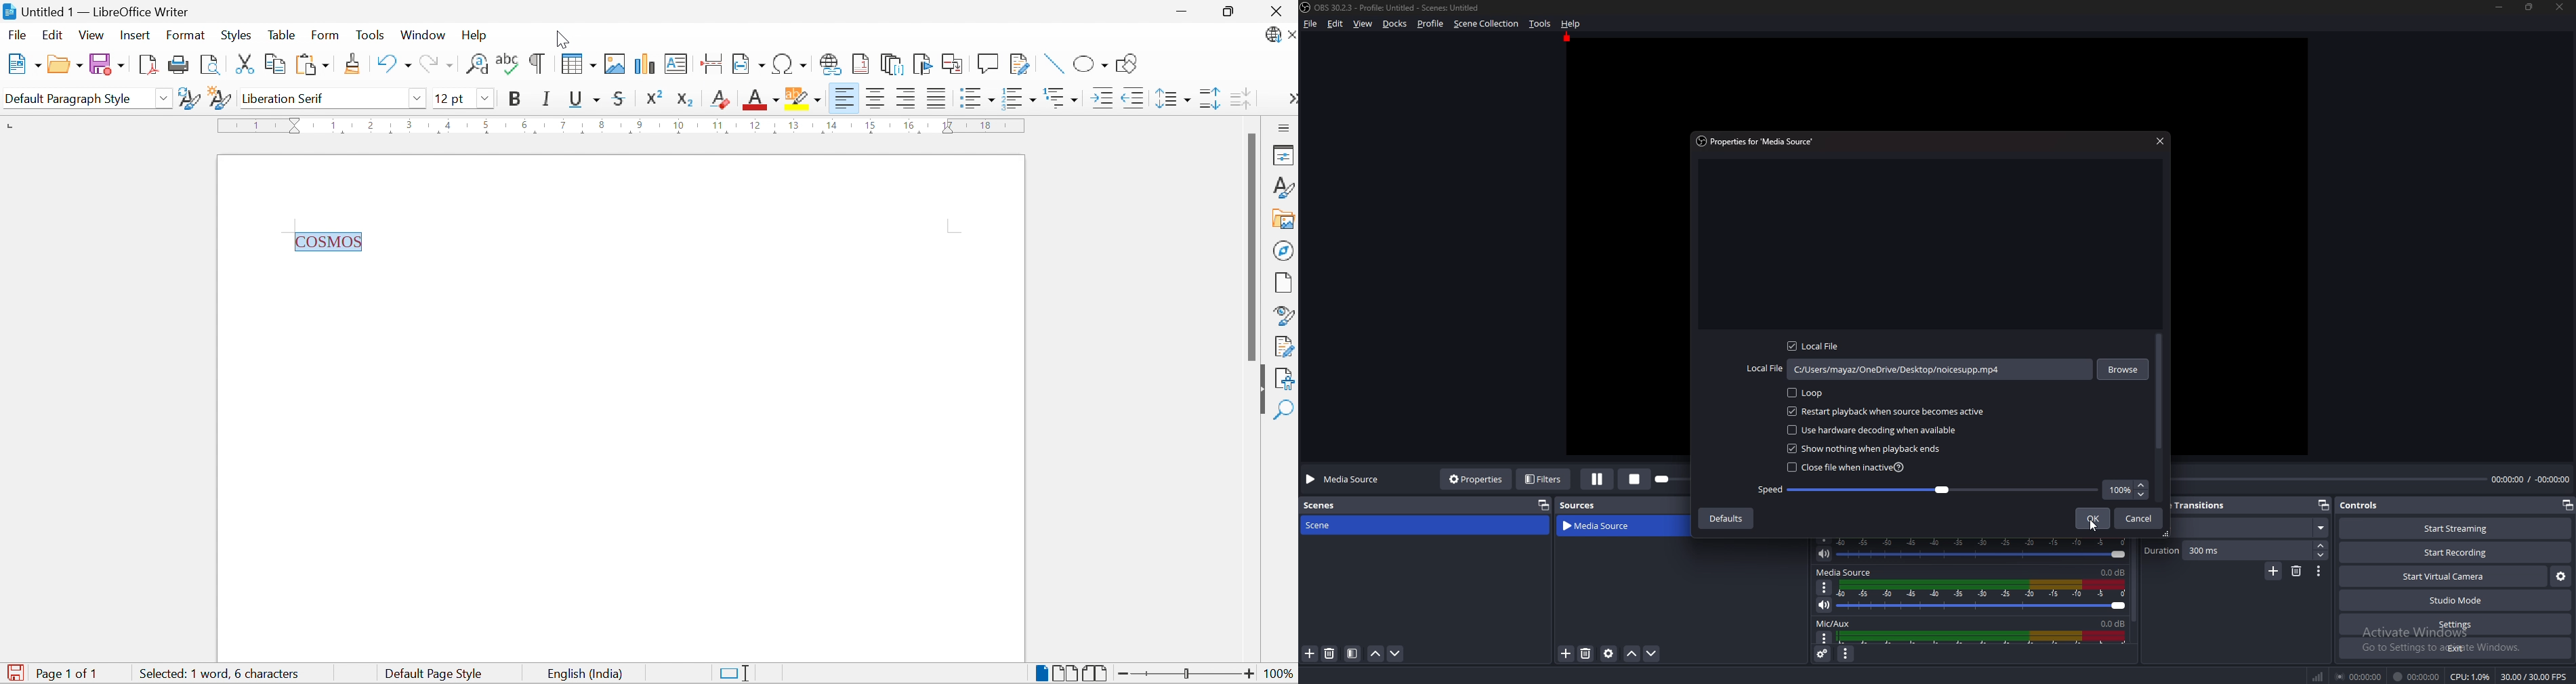 Image resolution: width=2576 pixels, height=700 pixels. What do you see at coordinates (1285, 283) in the screenshot?
I see `Page` at bounding box center [1285, 283].